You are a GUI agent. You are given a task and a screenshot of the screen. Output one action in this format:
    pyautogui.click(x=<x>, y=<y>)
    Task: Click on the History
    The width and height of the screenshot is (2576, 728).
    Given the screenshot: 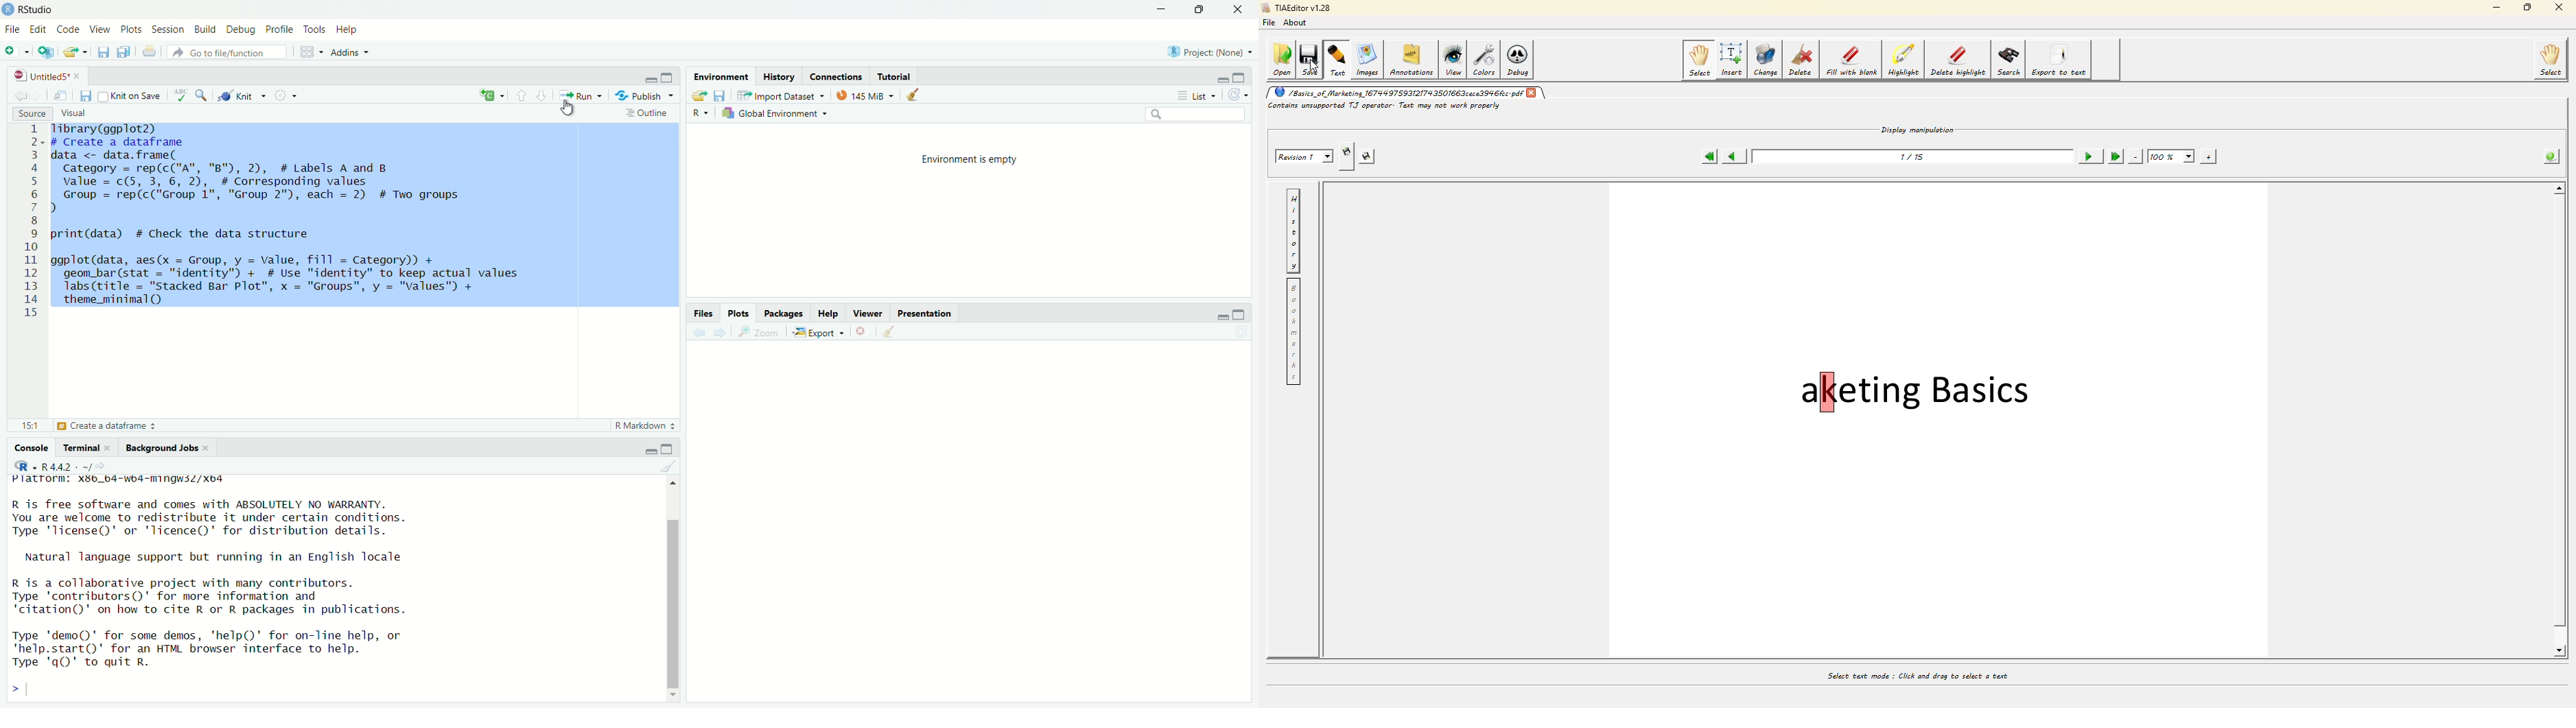 What is the action you would take?
    pyautogui.click(x=780, y=75)
    